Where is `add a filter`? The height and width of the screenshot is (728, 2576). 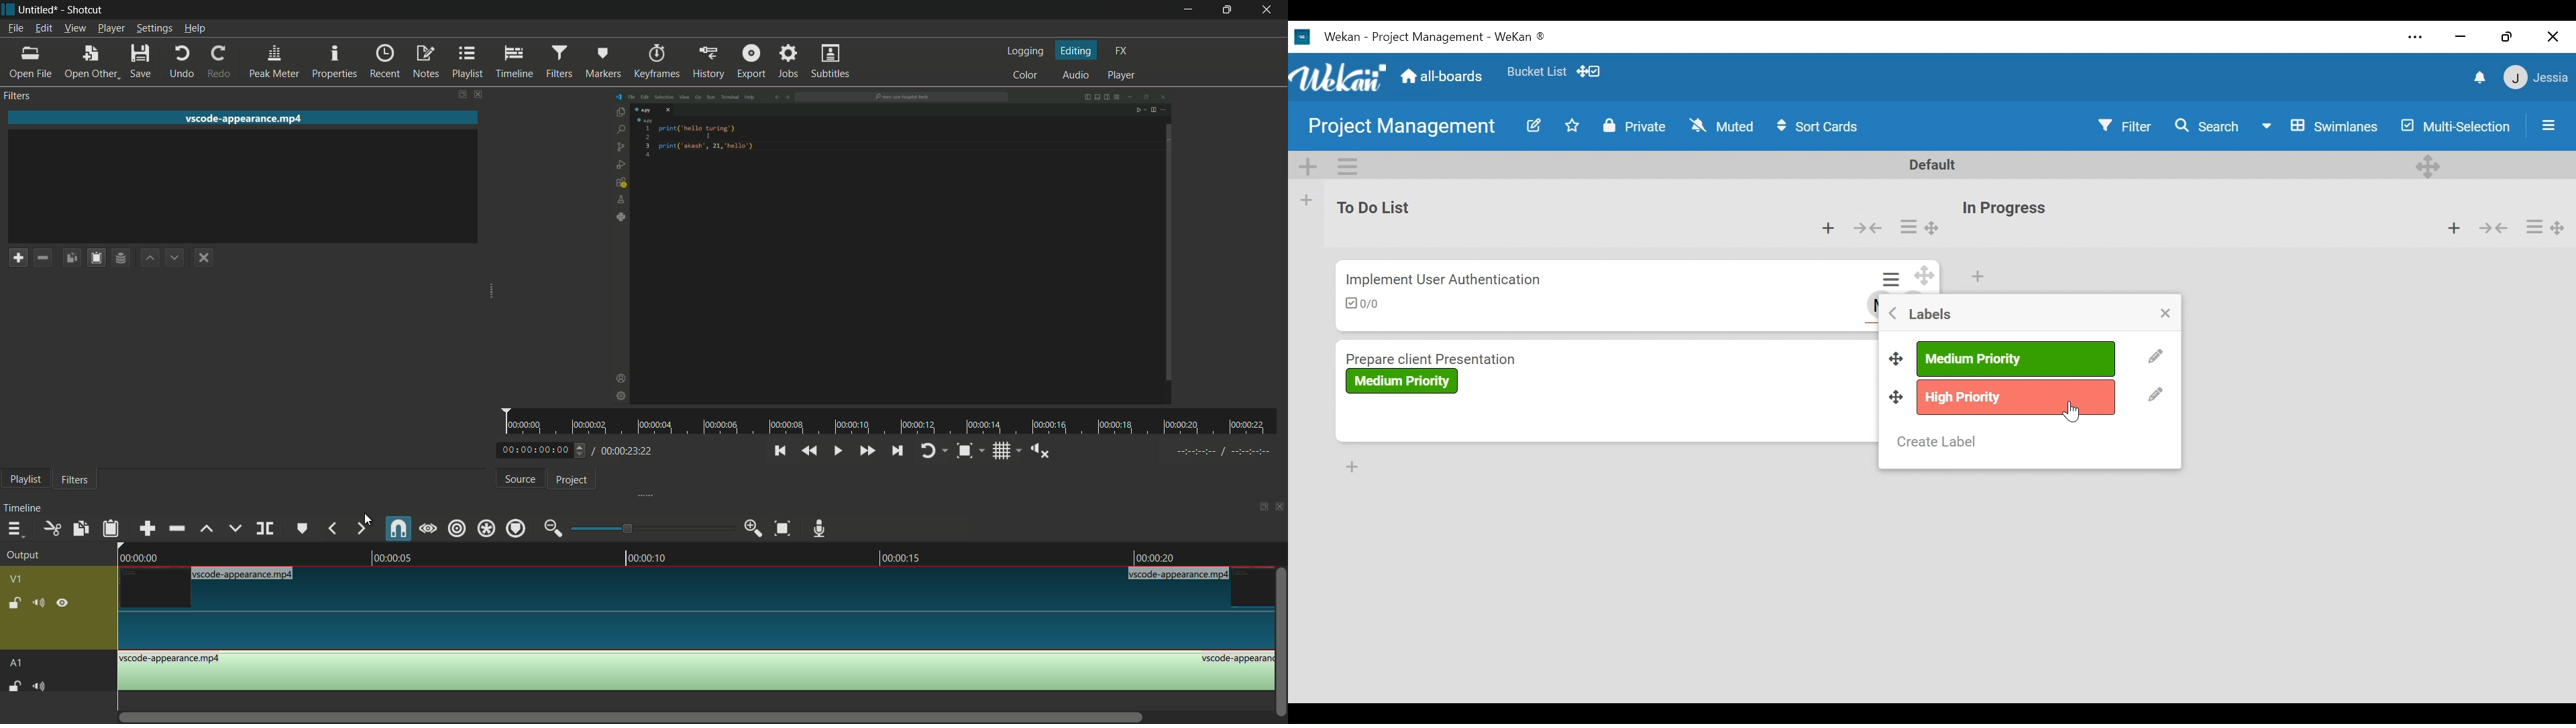
add a filter is located at coordinates (17, 257).